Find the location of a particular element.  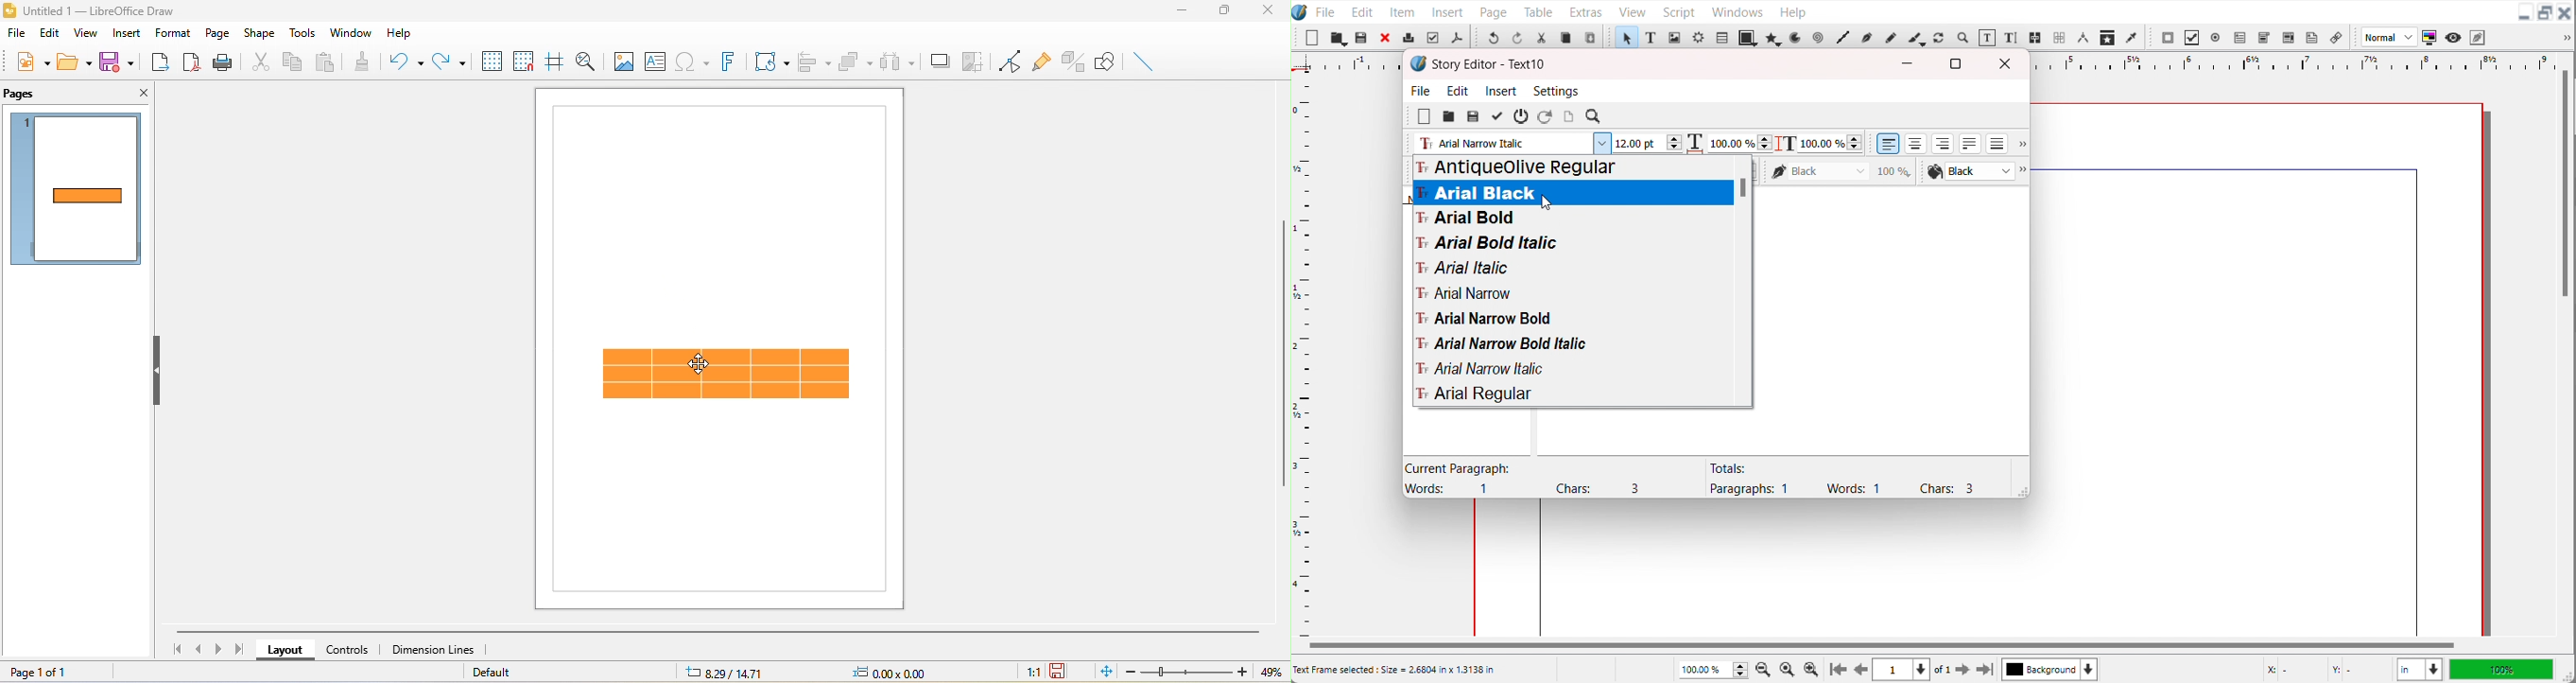

pages is located at coordinates (23, 94).